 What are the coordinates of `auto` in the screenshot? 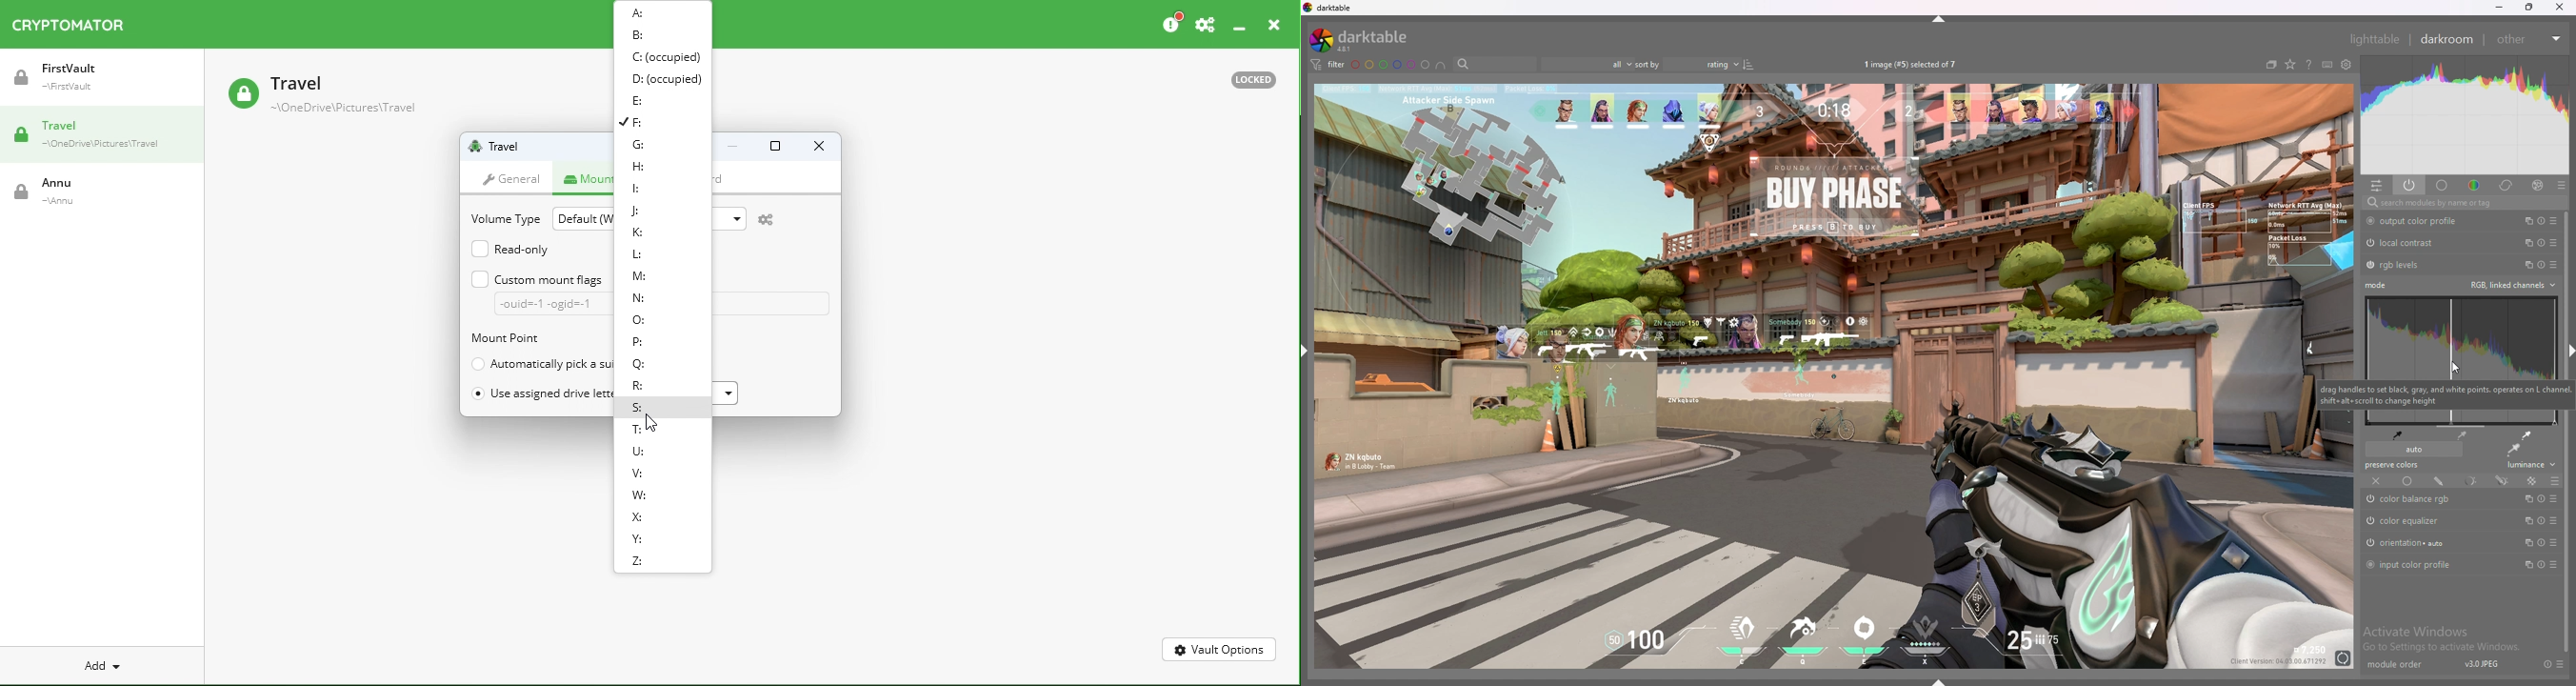 It's located at (2415, 449).